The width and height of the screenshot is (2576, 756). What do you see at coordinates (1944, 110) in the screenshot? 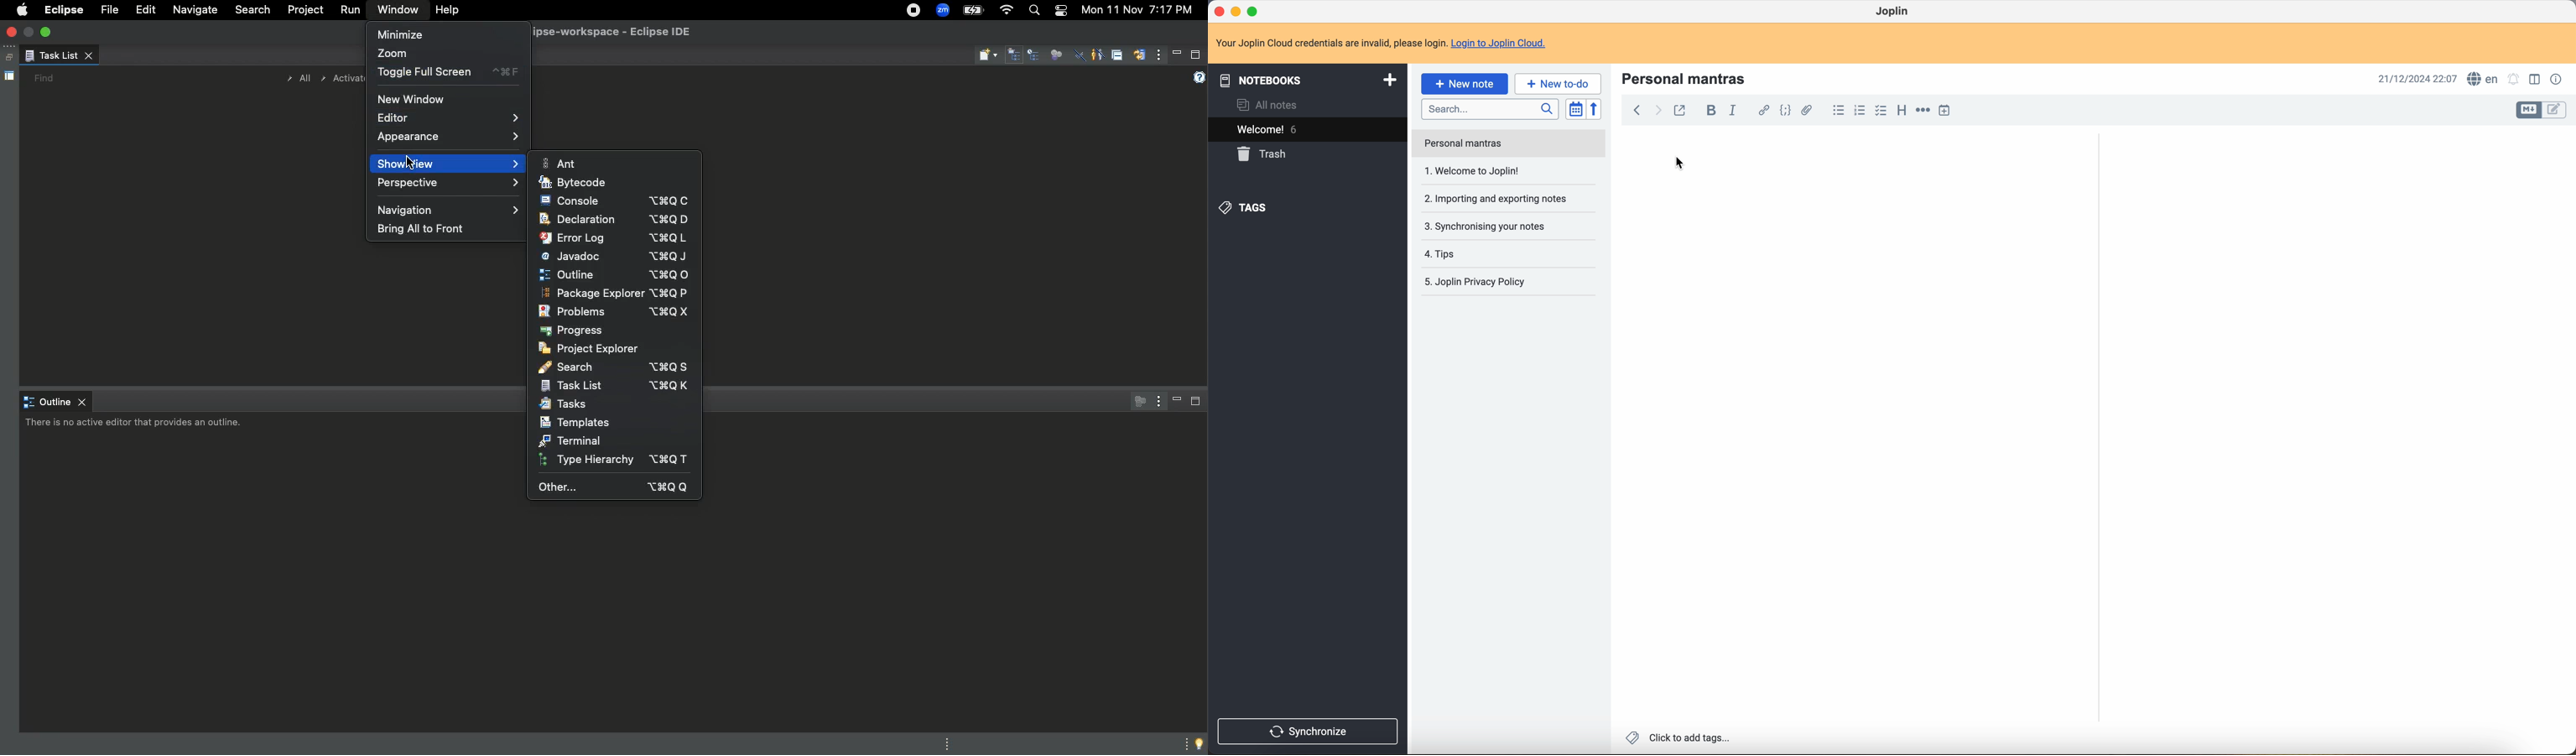
I see `insert time` at bounding box center [1944, 110].